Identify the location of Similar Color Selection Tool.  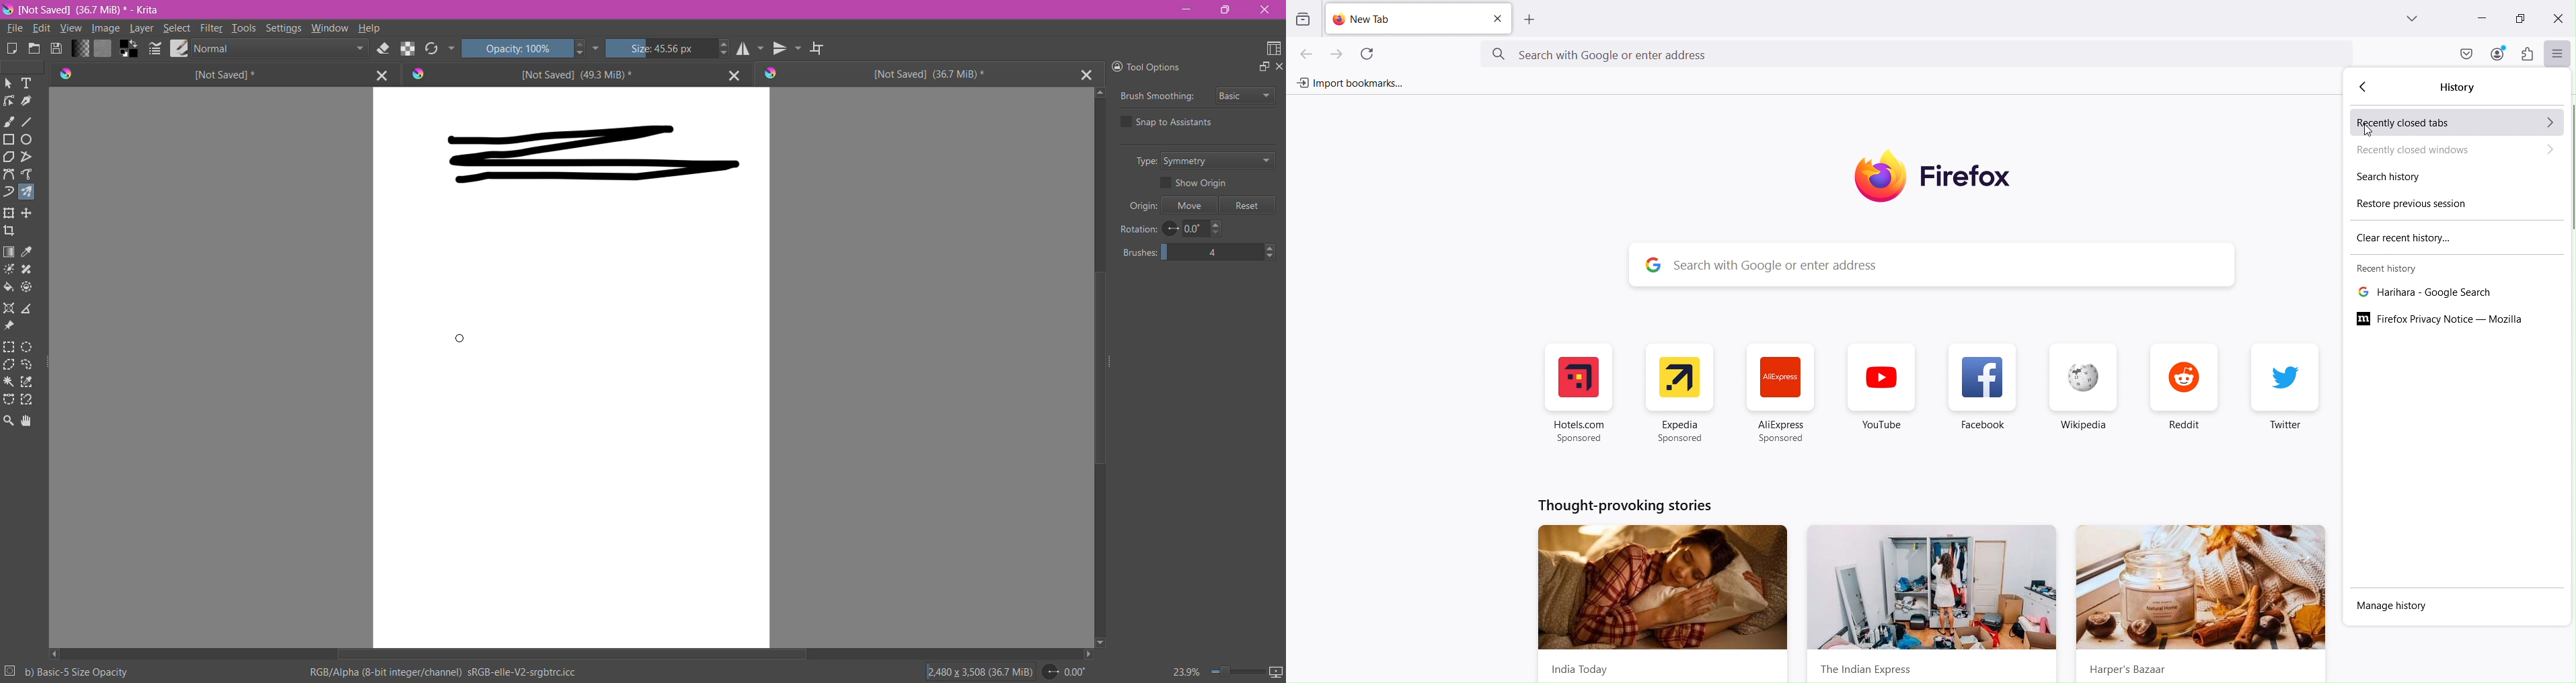
(27, 382).